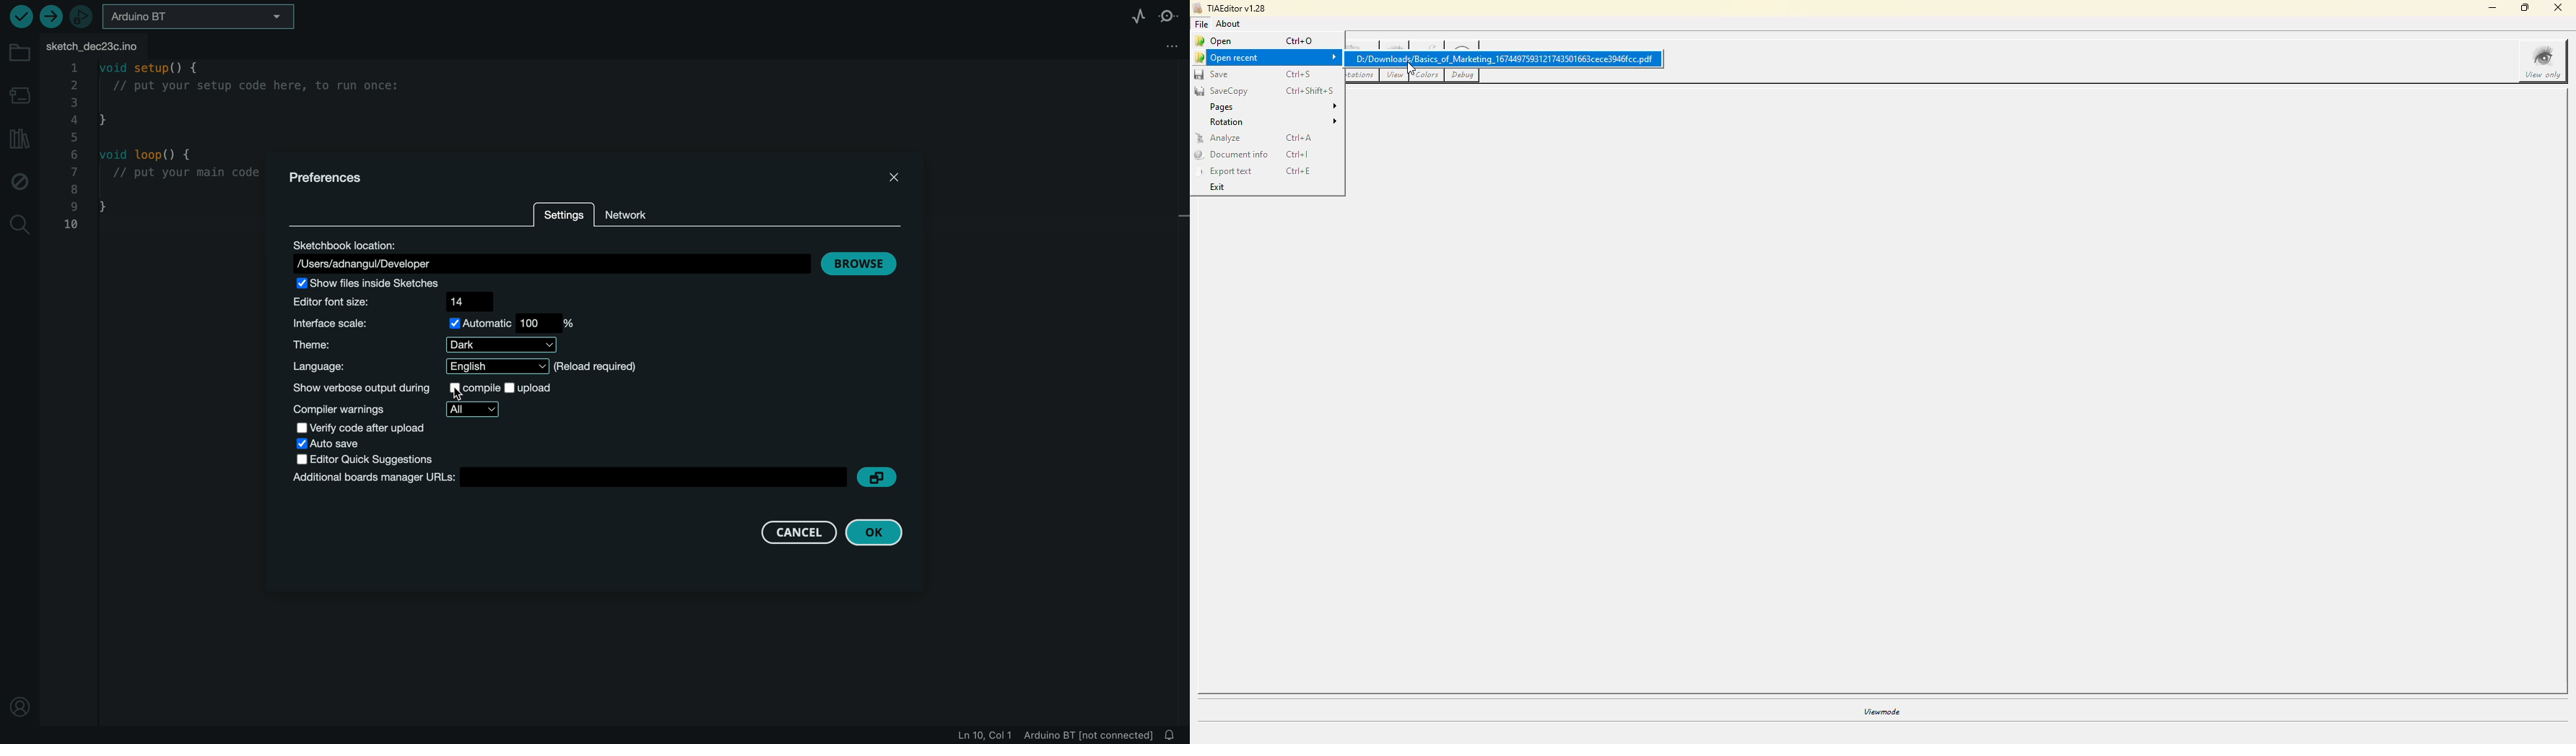  Describe the element at coordinates (23, 705) in the screenshot. I see `profile` at that location.